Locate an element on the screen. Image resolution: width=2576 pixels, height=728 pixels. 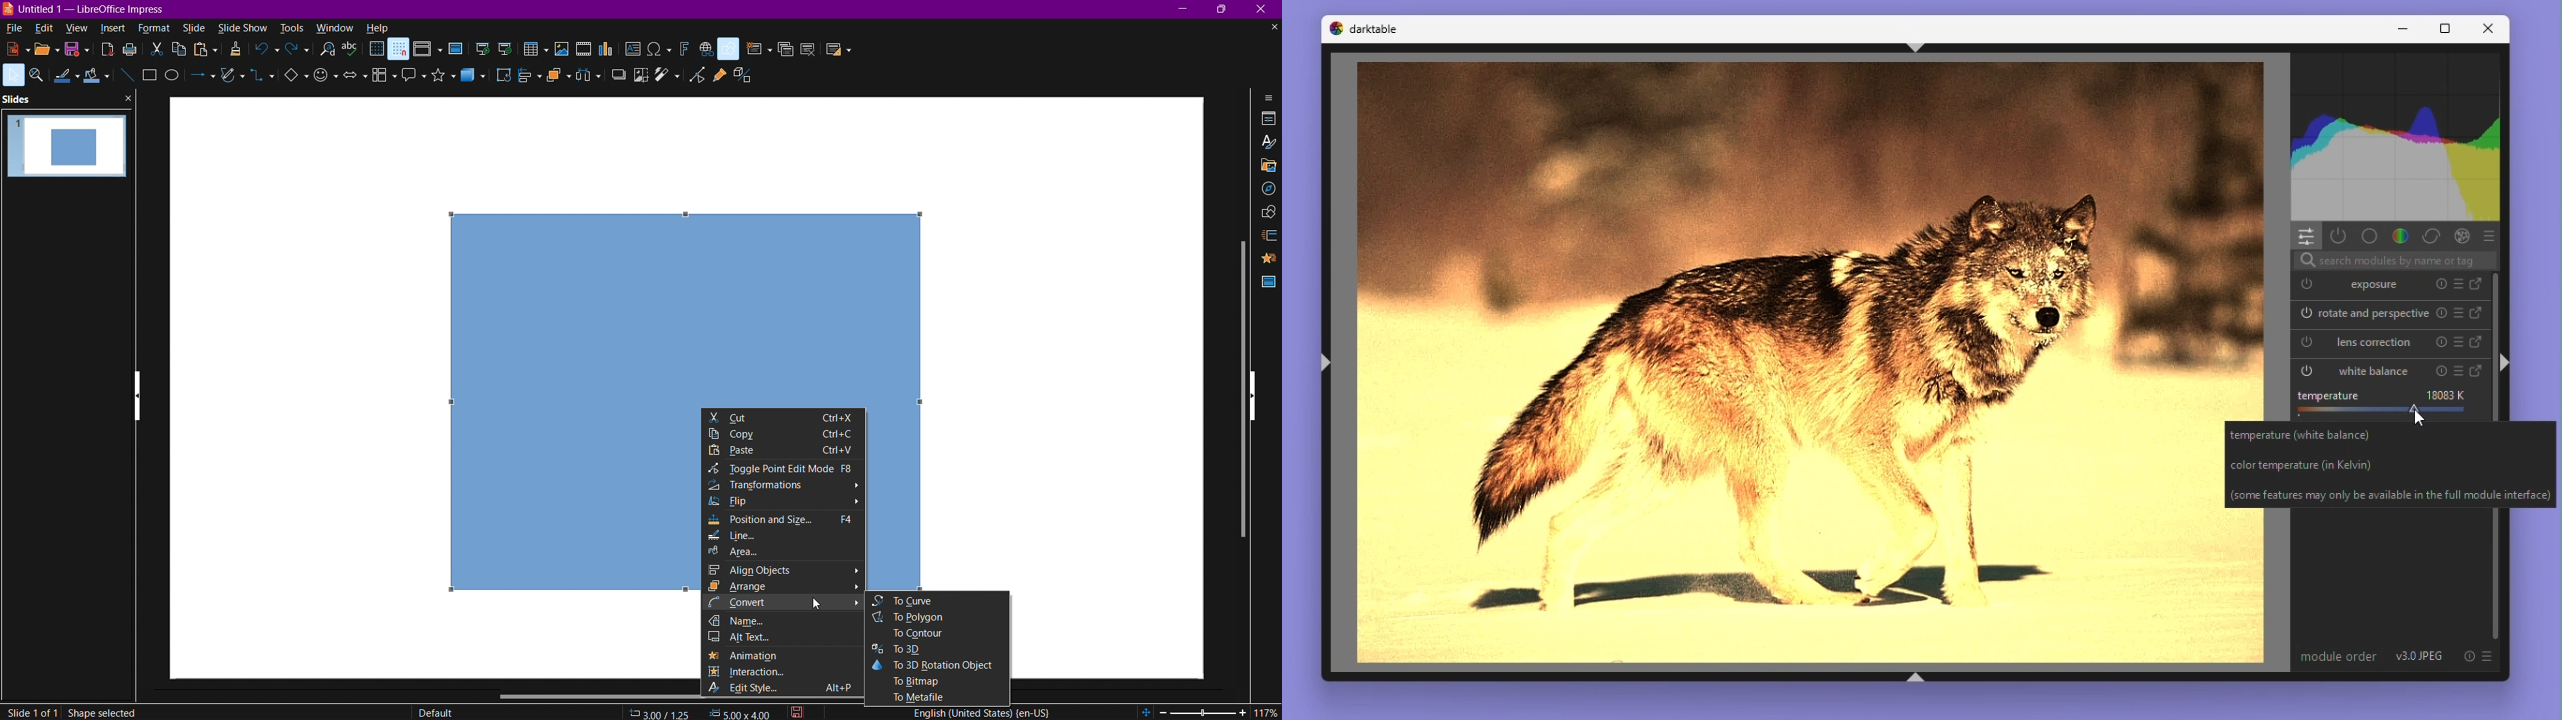
Insert Media or Audio is located at coordinates (583, 50).